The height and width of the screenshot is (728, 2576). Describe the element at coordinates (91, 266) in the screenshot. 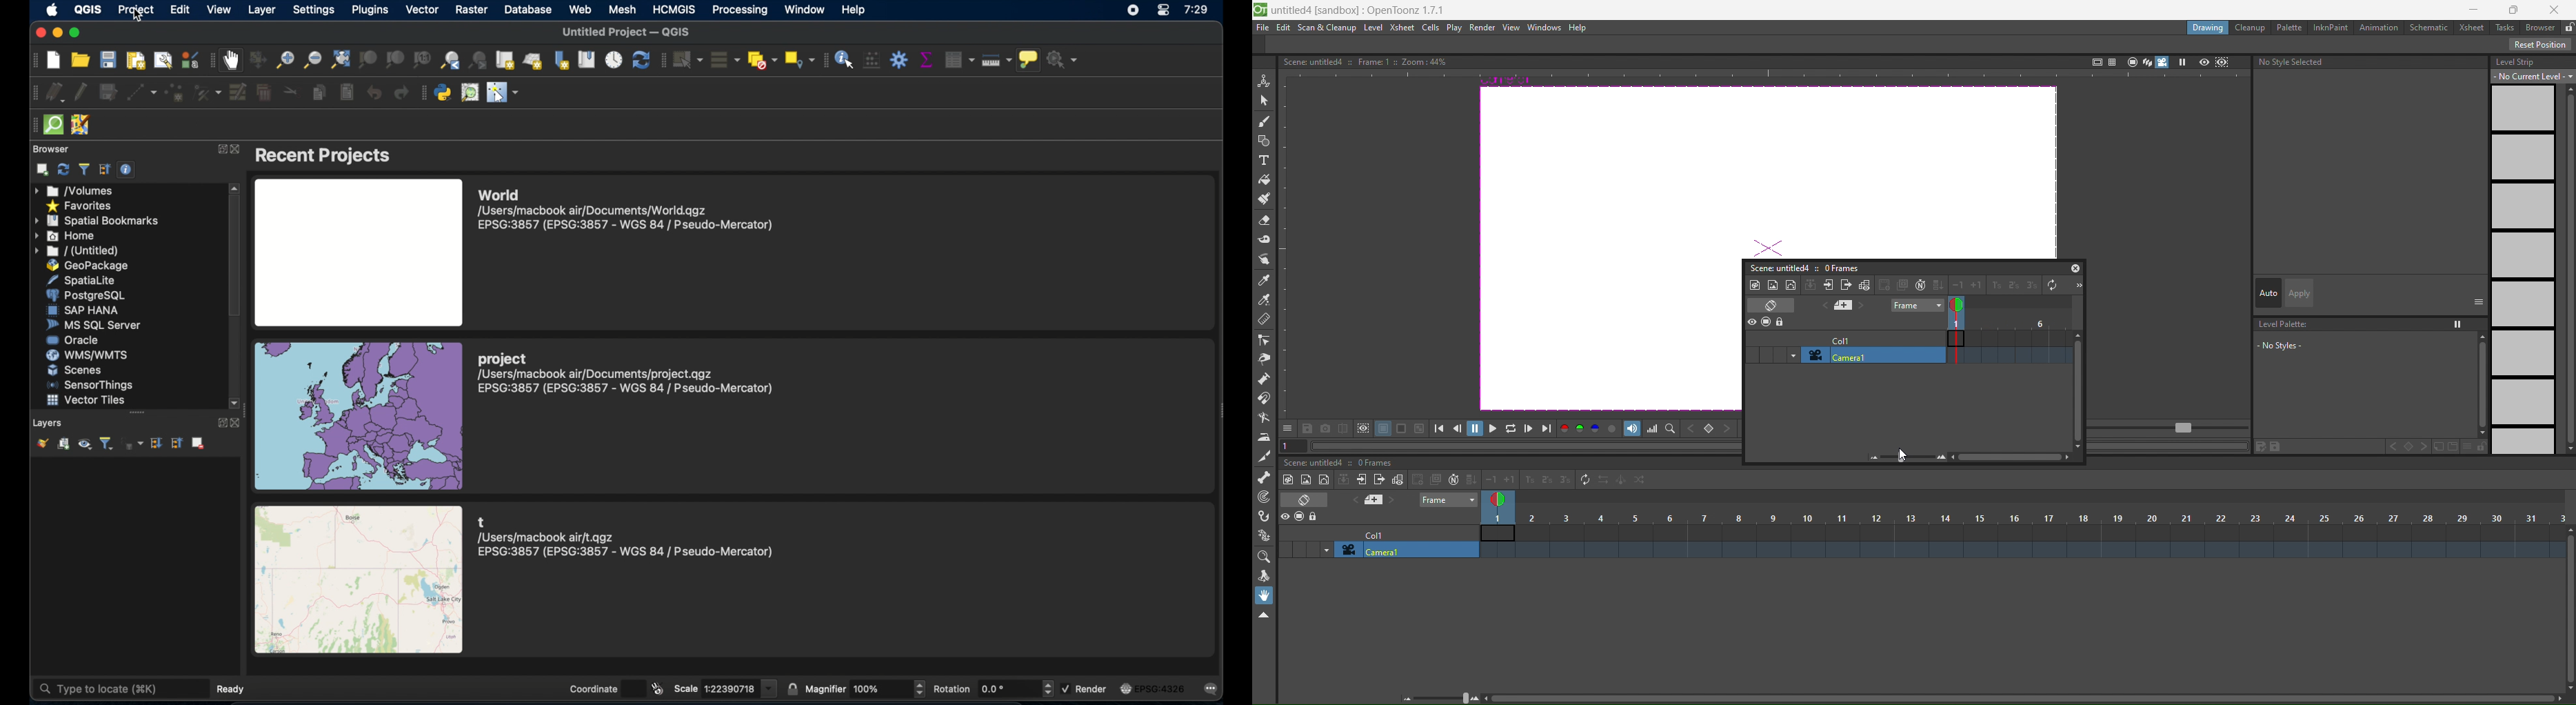

I see `geopackage` at that location.